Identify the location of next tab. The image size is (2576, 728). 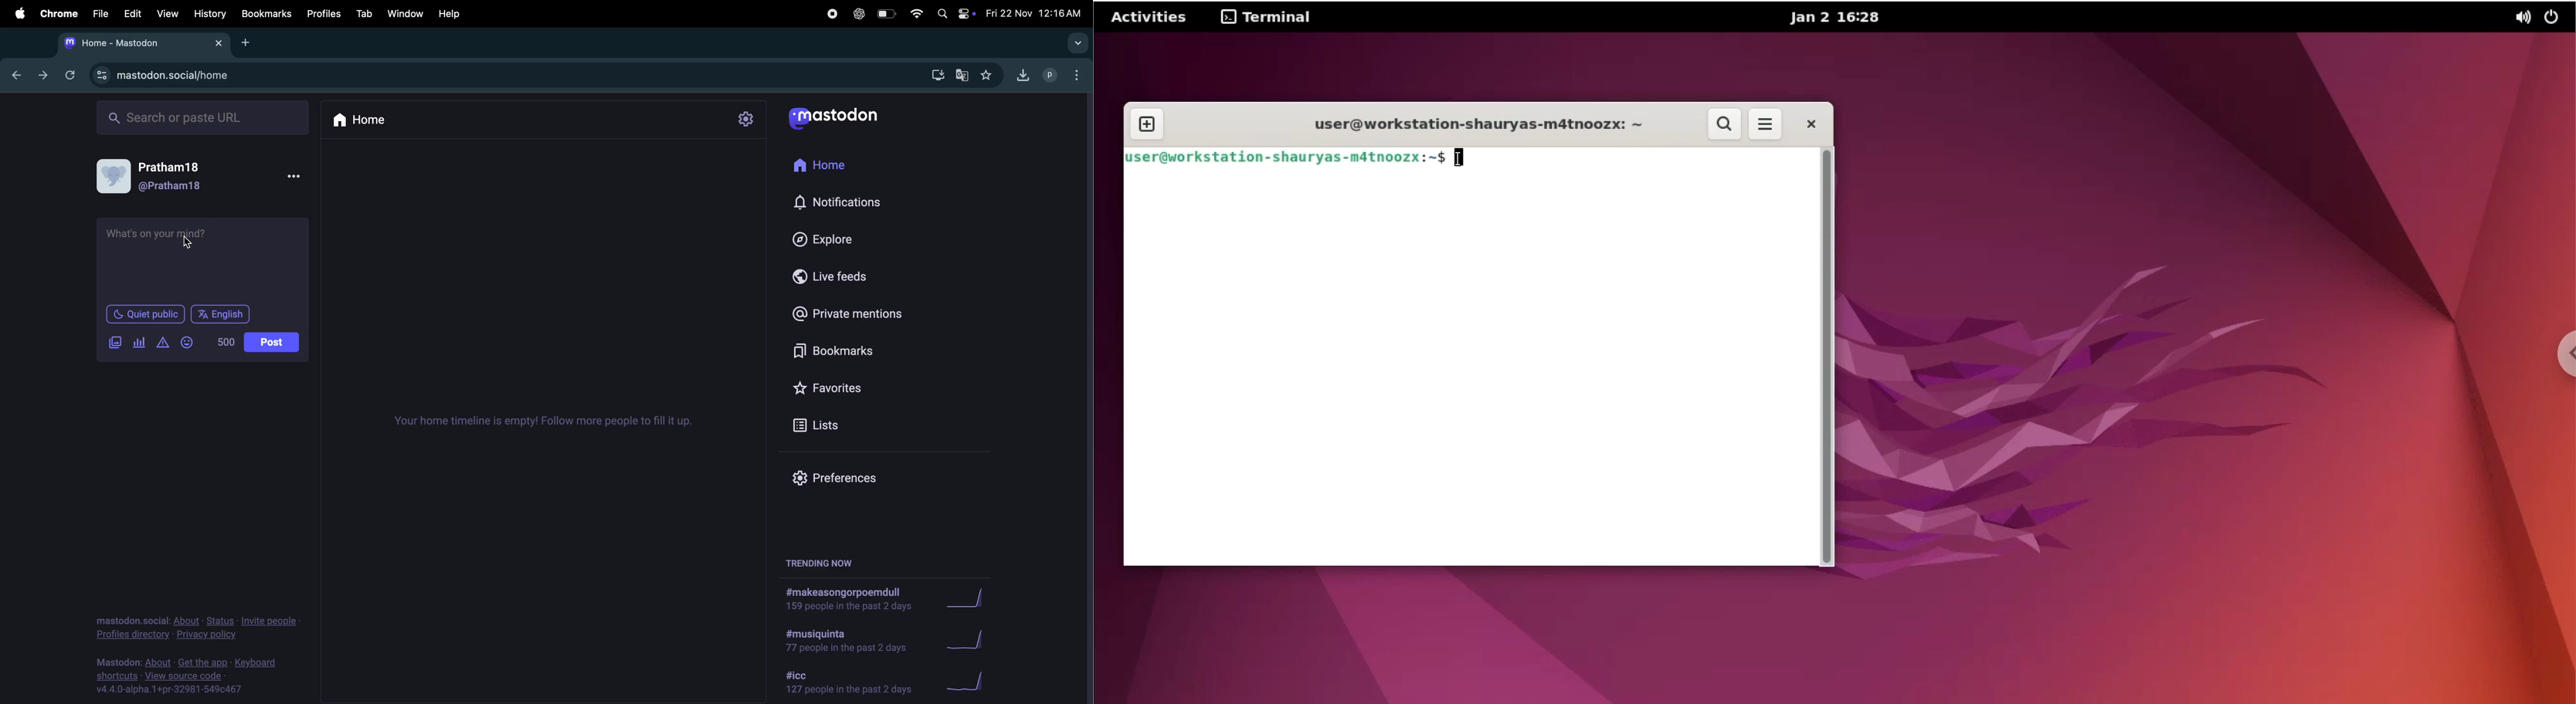
(40, 75).